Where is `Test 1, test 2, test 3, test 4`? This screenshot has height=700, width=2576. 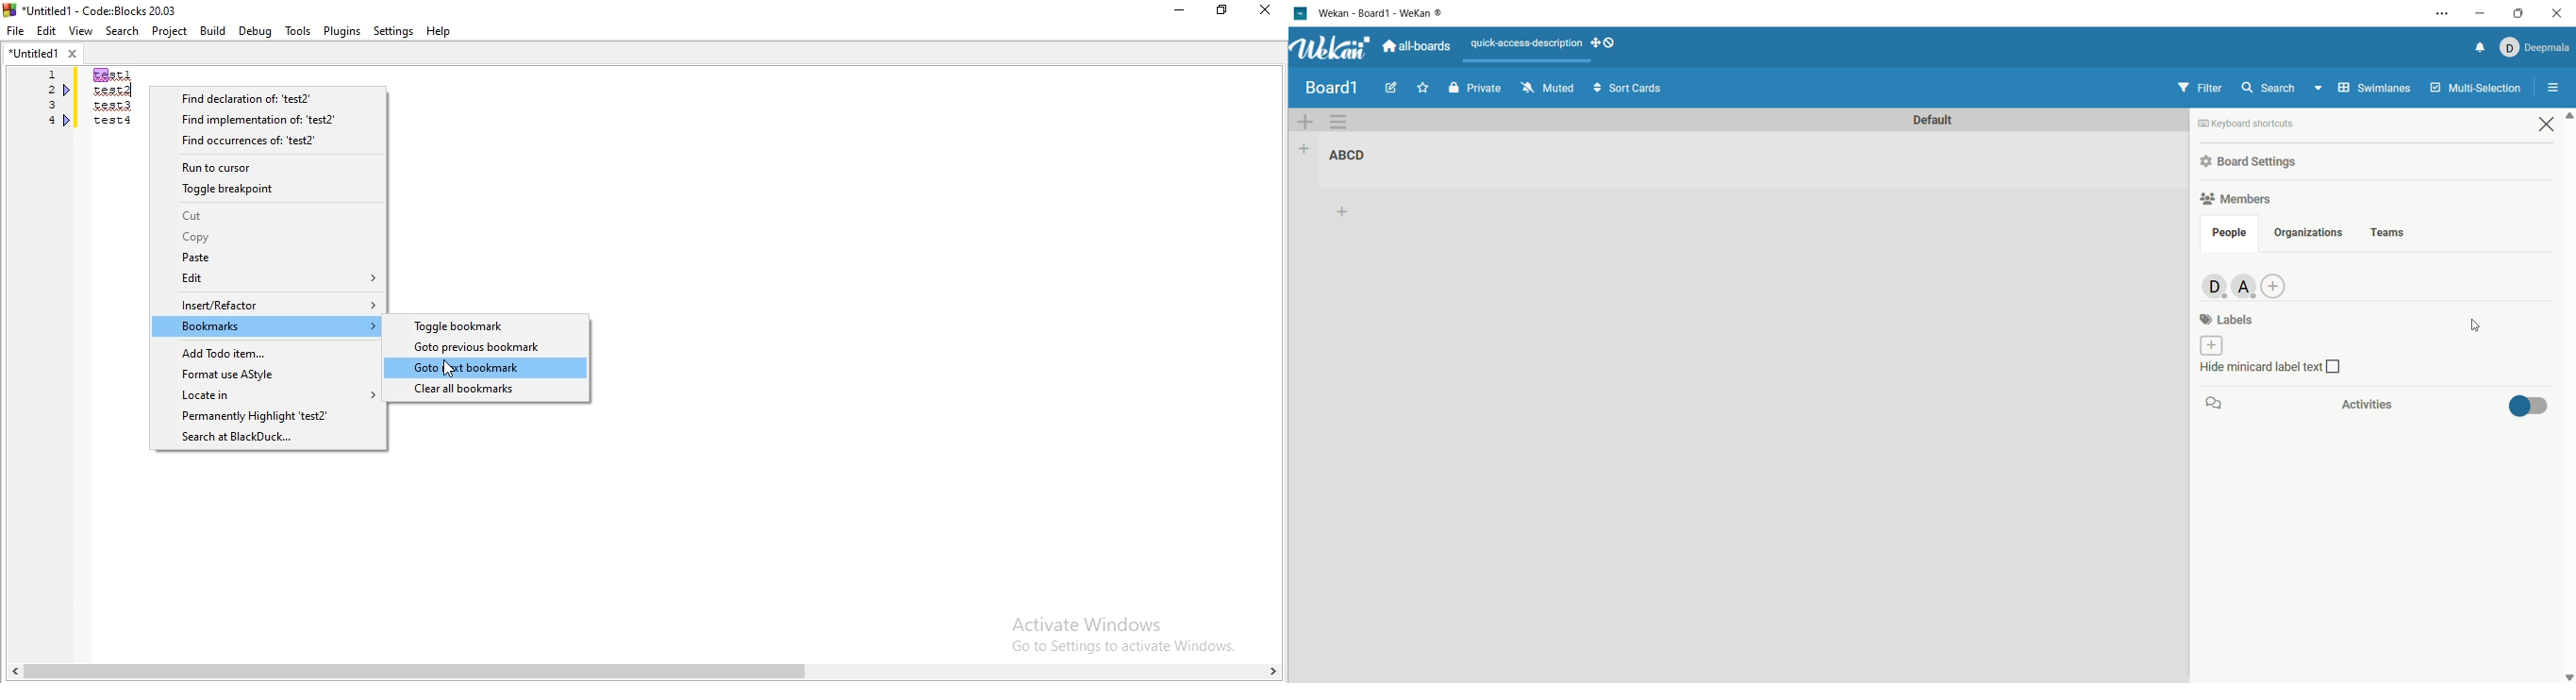 Test 1, test 2, test 3, test 4 is located at coordinates (112, 110).